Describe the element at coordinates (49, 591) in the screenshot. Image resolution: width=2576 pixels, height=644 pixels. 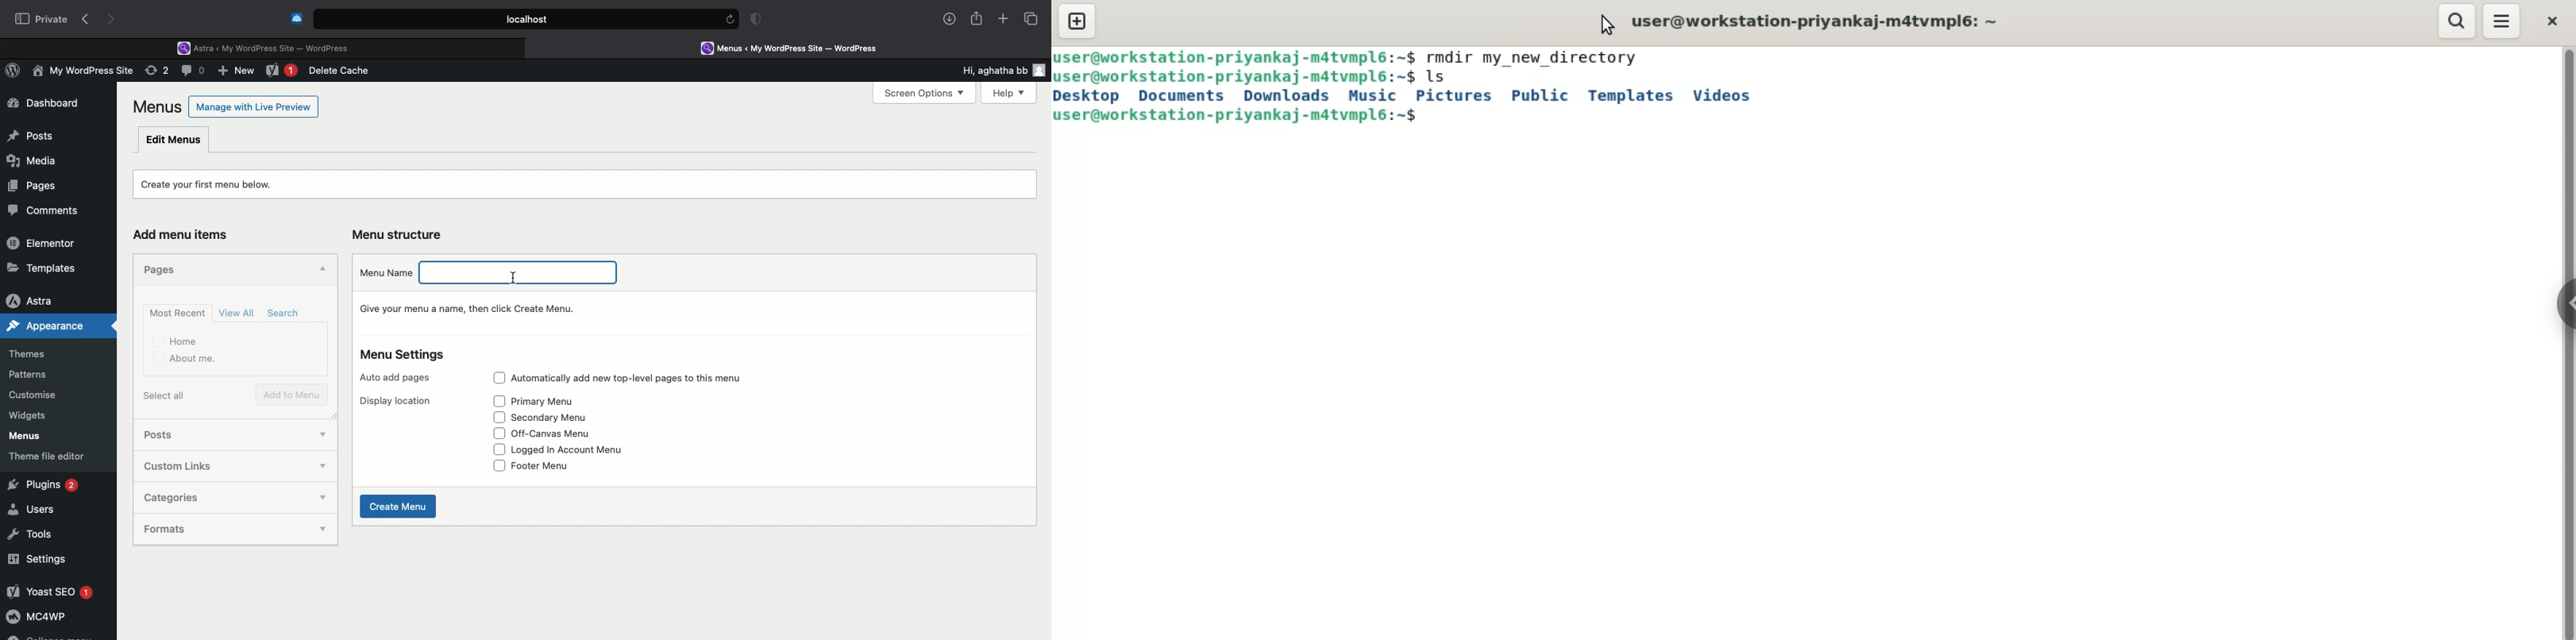
I see `Yoast SEO 1` at that location.